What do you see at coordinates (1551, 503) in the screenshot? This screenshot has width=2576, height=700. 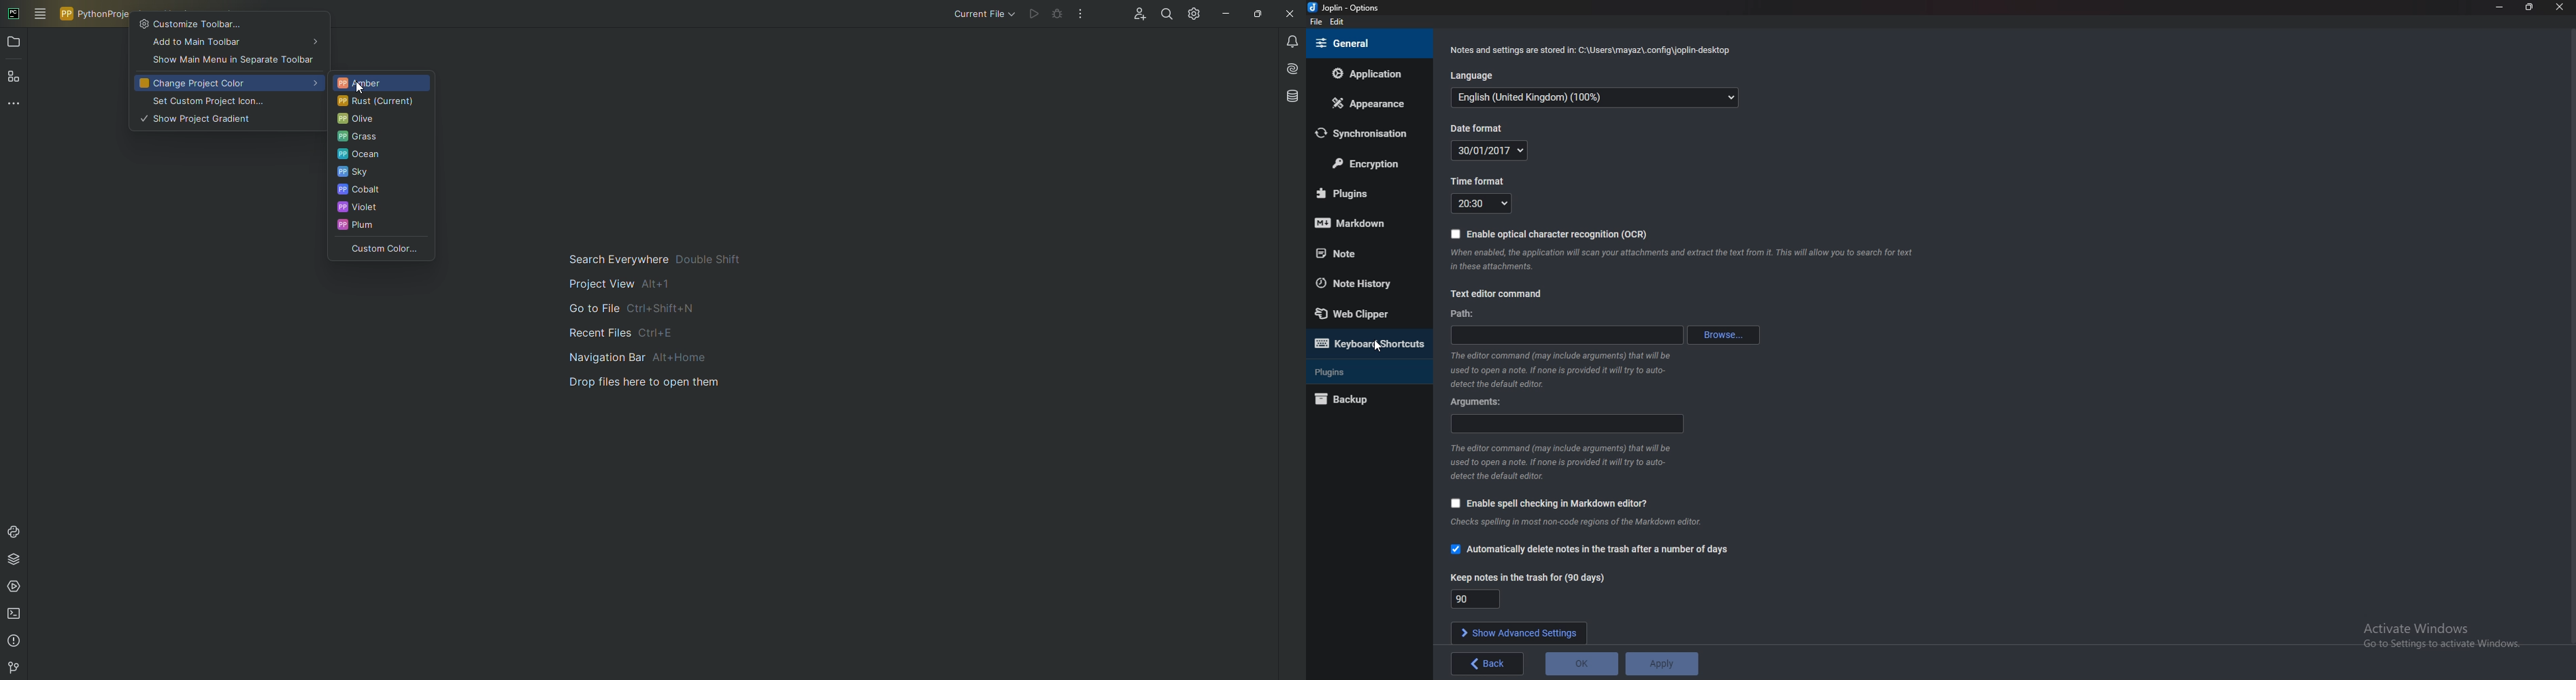 I see `Enable Spell Checking in markdown editor?` at bounding box center [1551, 503].